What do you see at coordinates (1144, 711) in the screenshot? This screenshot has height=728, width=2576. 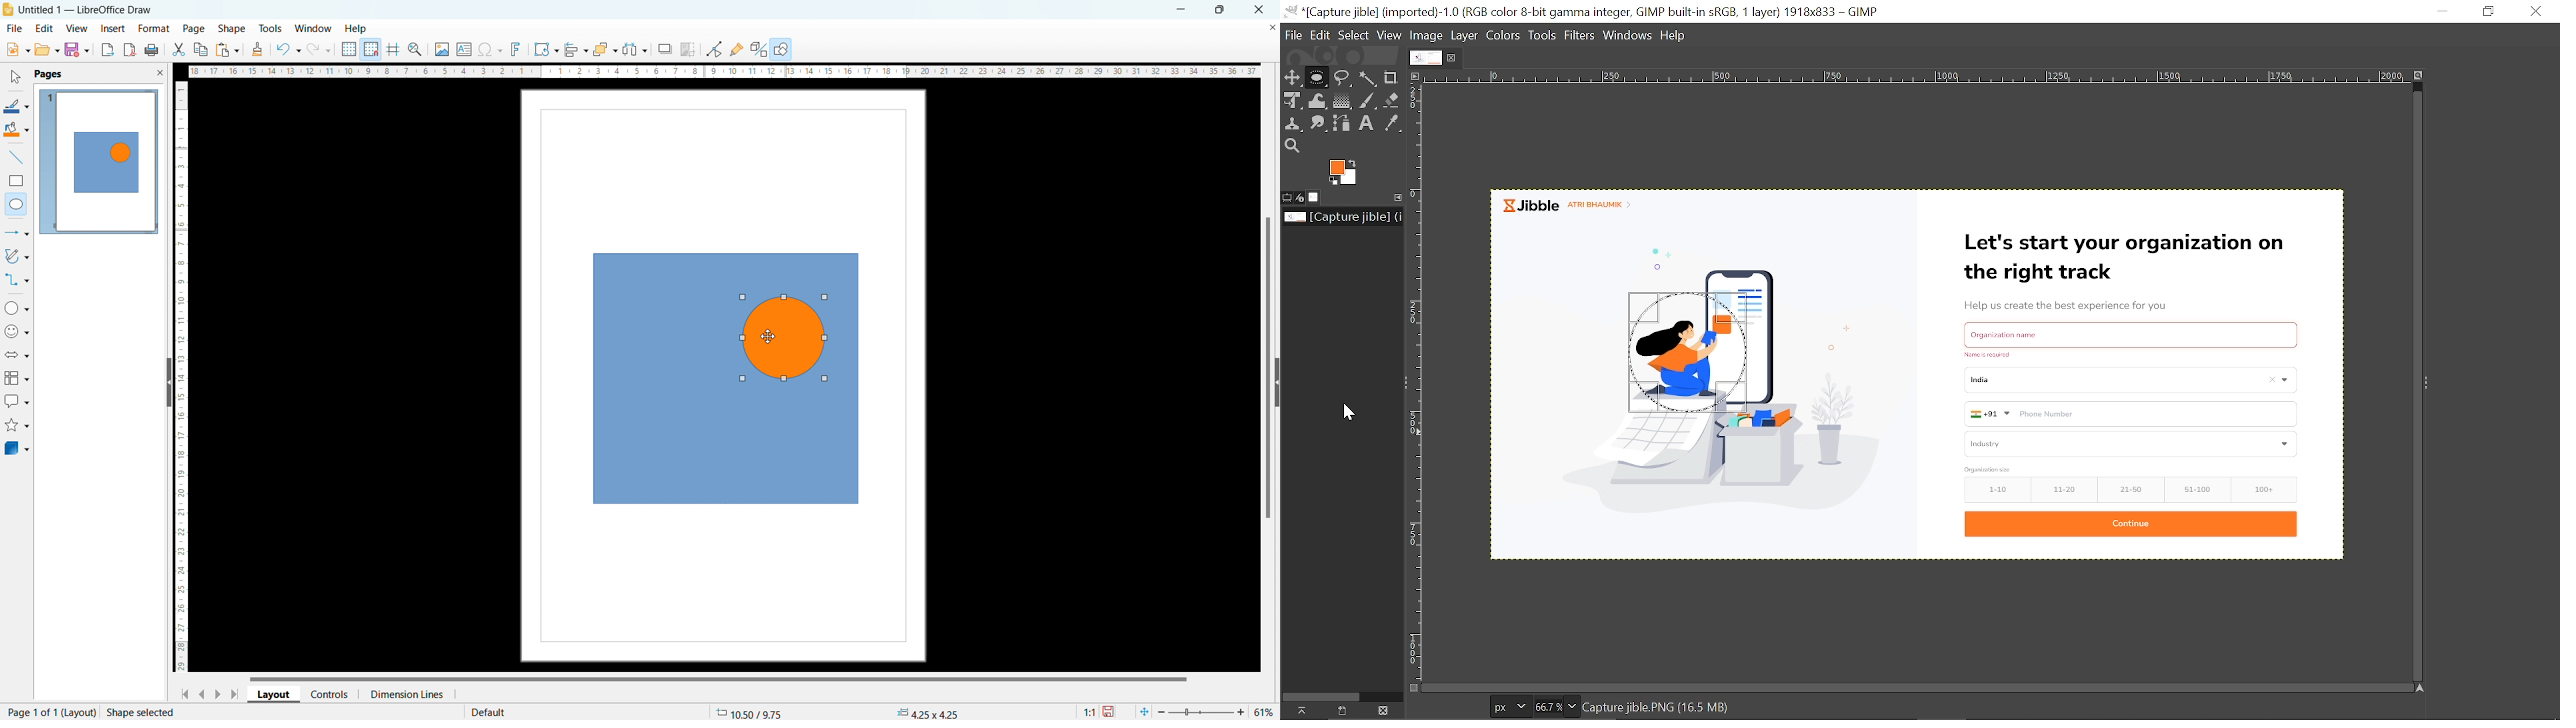 I see `fit to current page` at bounding box center [1144, 711].